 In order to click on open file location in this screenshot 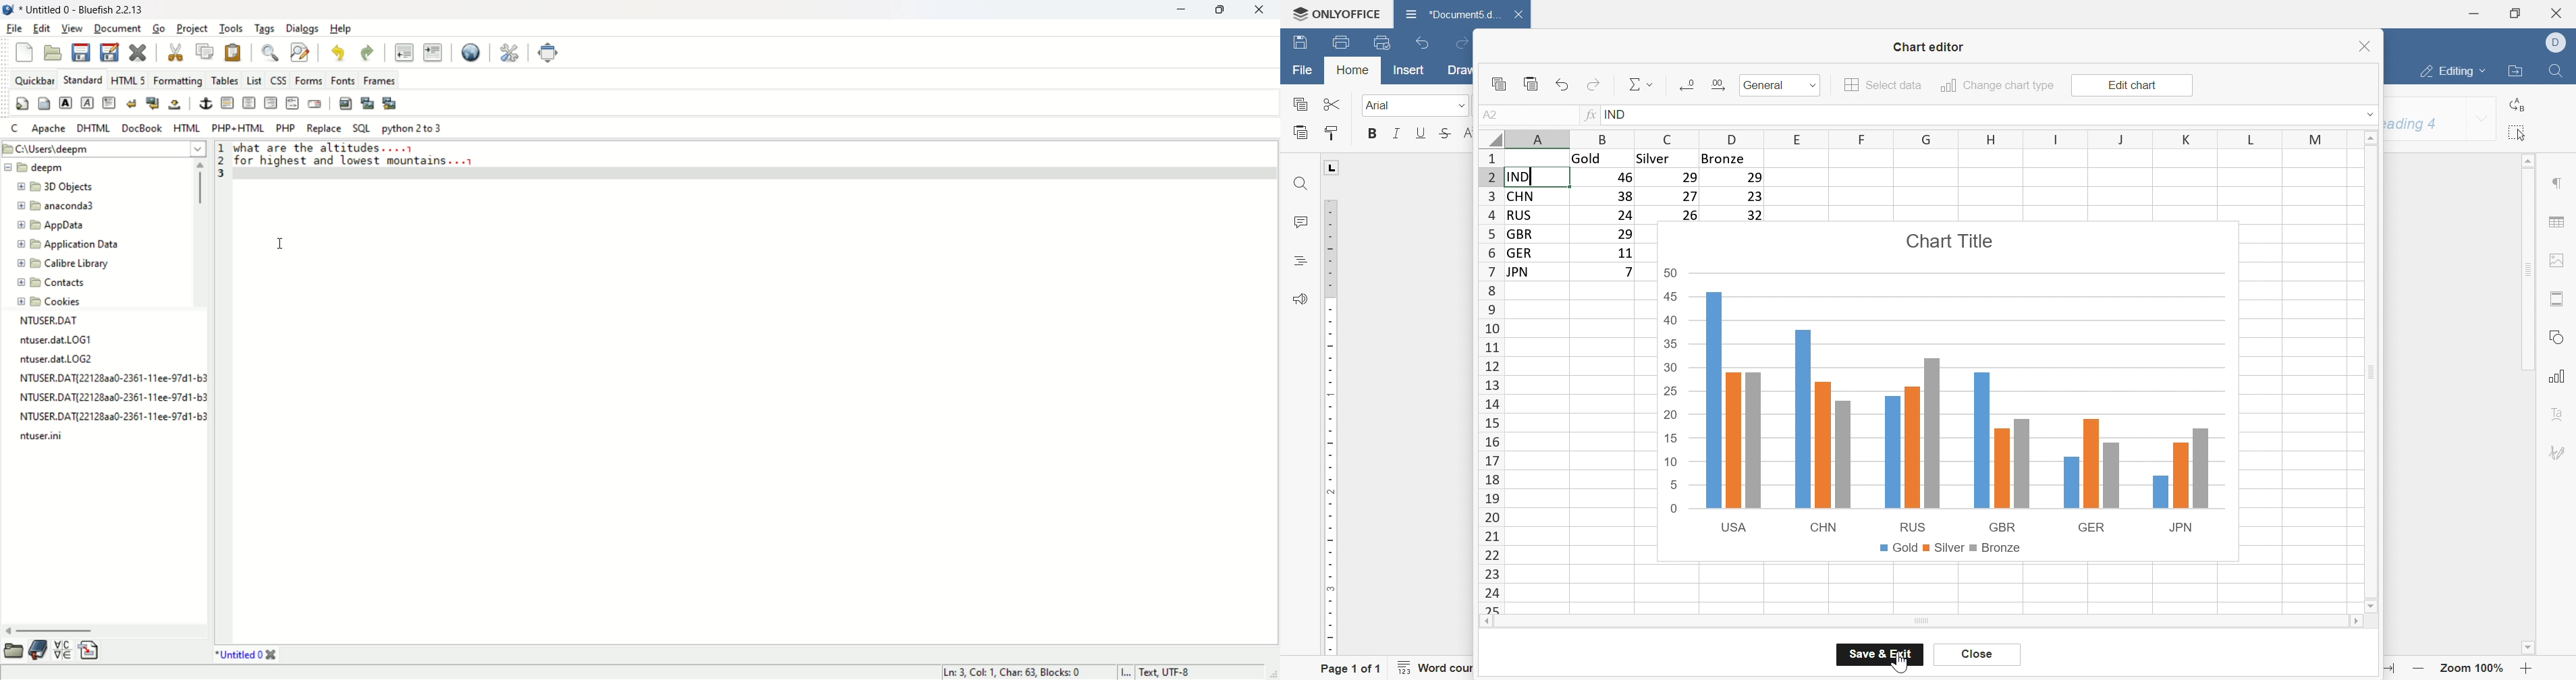, I will do `click(2517, 71)`.